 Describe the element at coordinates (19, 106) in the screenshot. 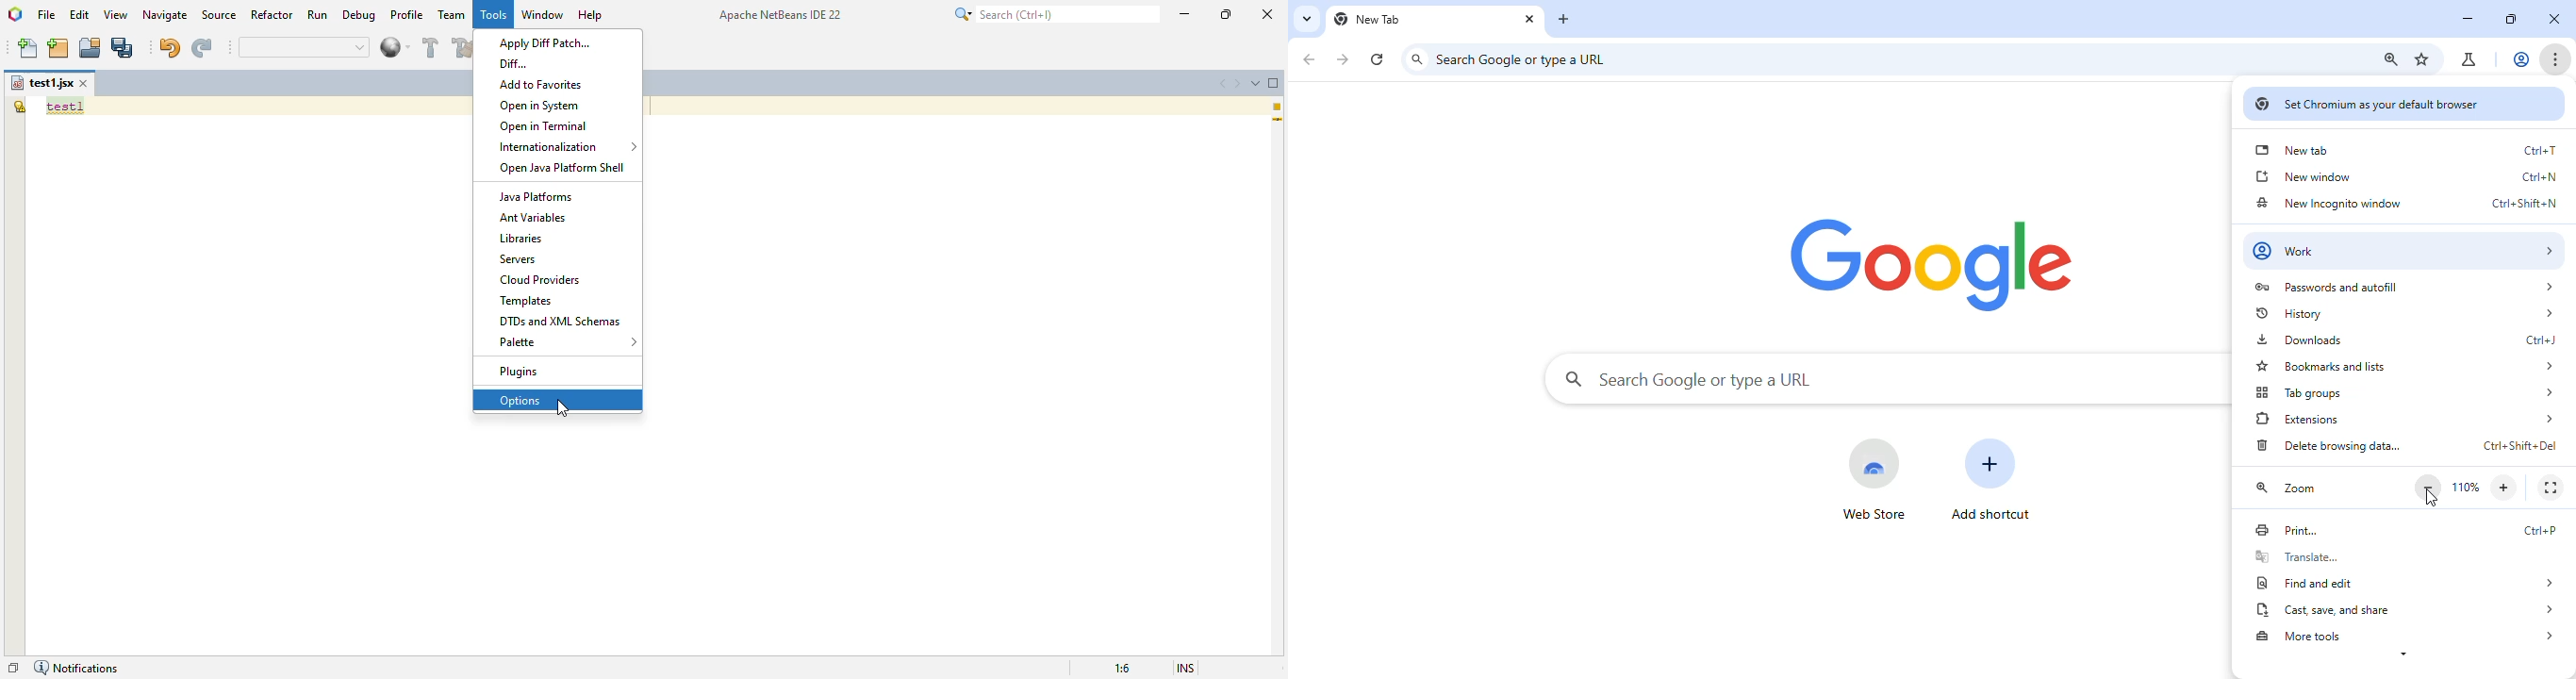

I see `the global variable "test1" is not declared.` at that location.